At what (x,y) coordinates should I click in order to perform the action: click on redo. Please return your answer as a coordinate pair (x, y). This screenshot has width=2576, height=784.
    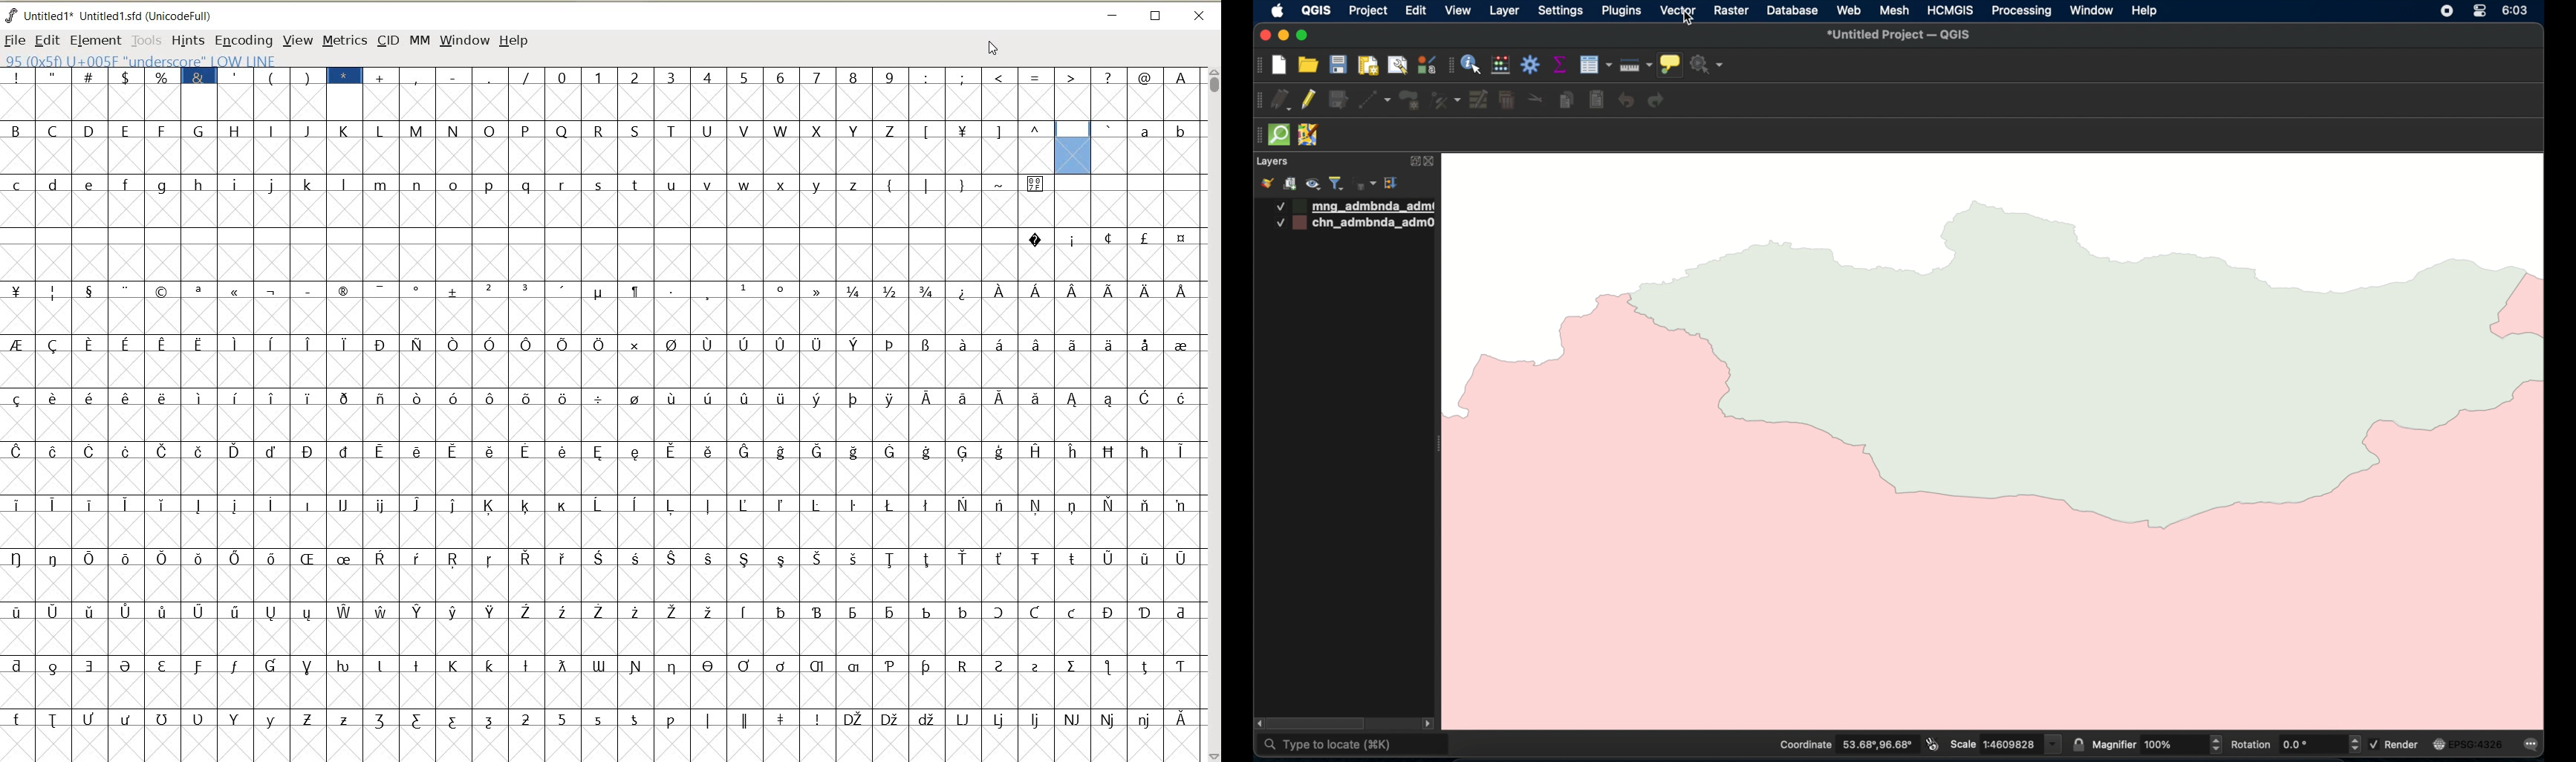
    Looking at the image, I should click on (1657, 100).